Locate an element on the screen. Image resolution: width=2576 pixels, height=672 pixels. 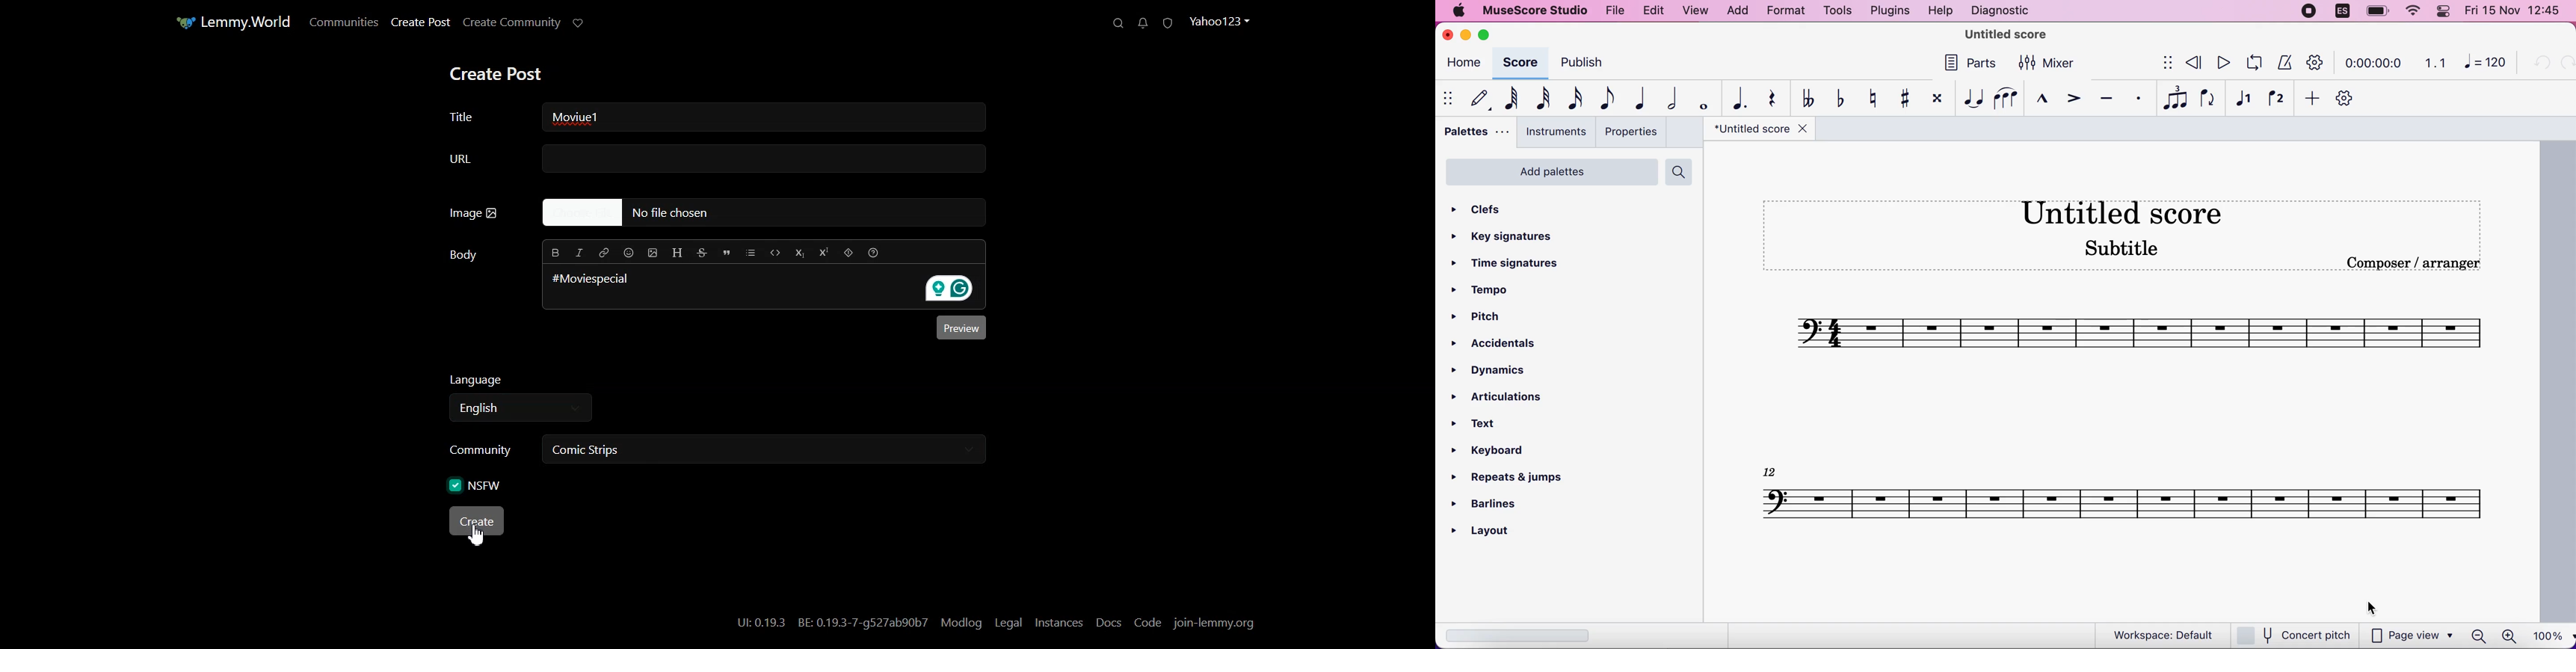
whole note is located at coordinates (1700, 97).